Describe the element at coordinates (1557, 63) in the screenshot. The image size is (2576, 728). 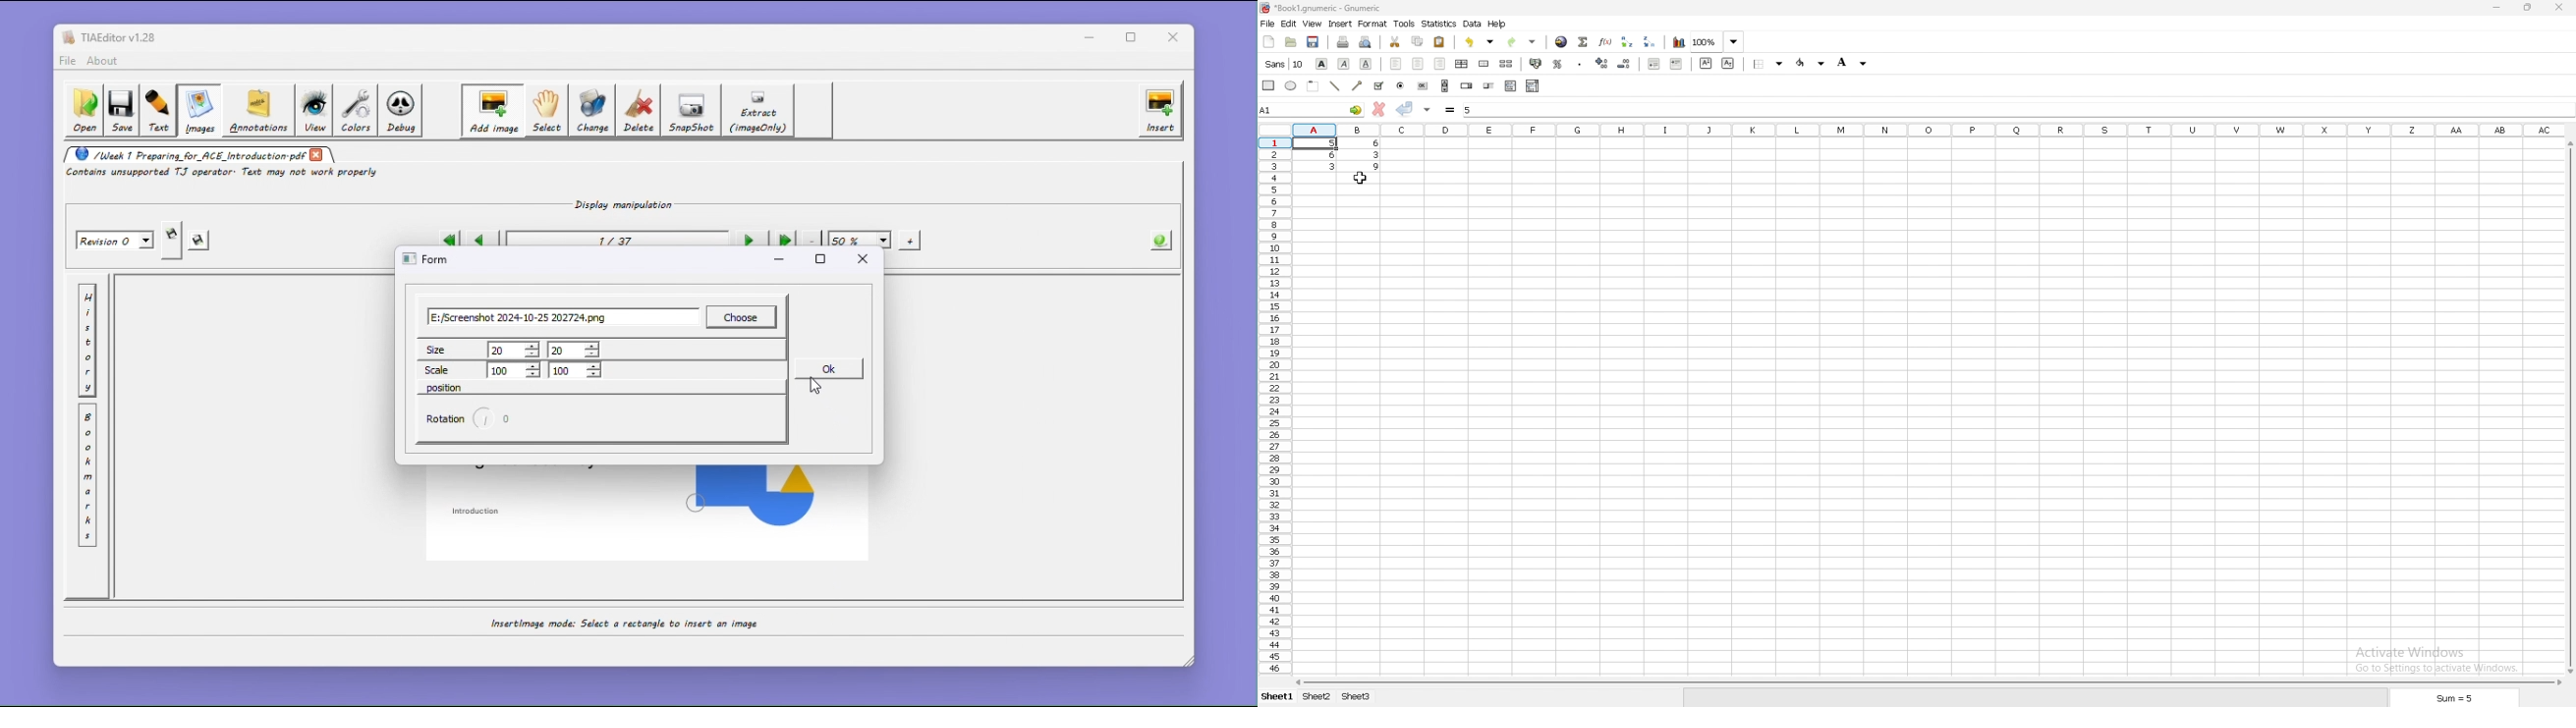
I see `percentage` at that location.